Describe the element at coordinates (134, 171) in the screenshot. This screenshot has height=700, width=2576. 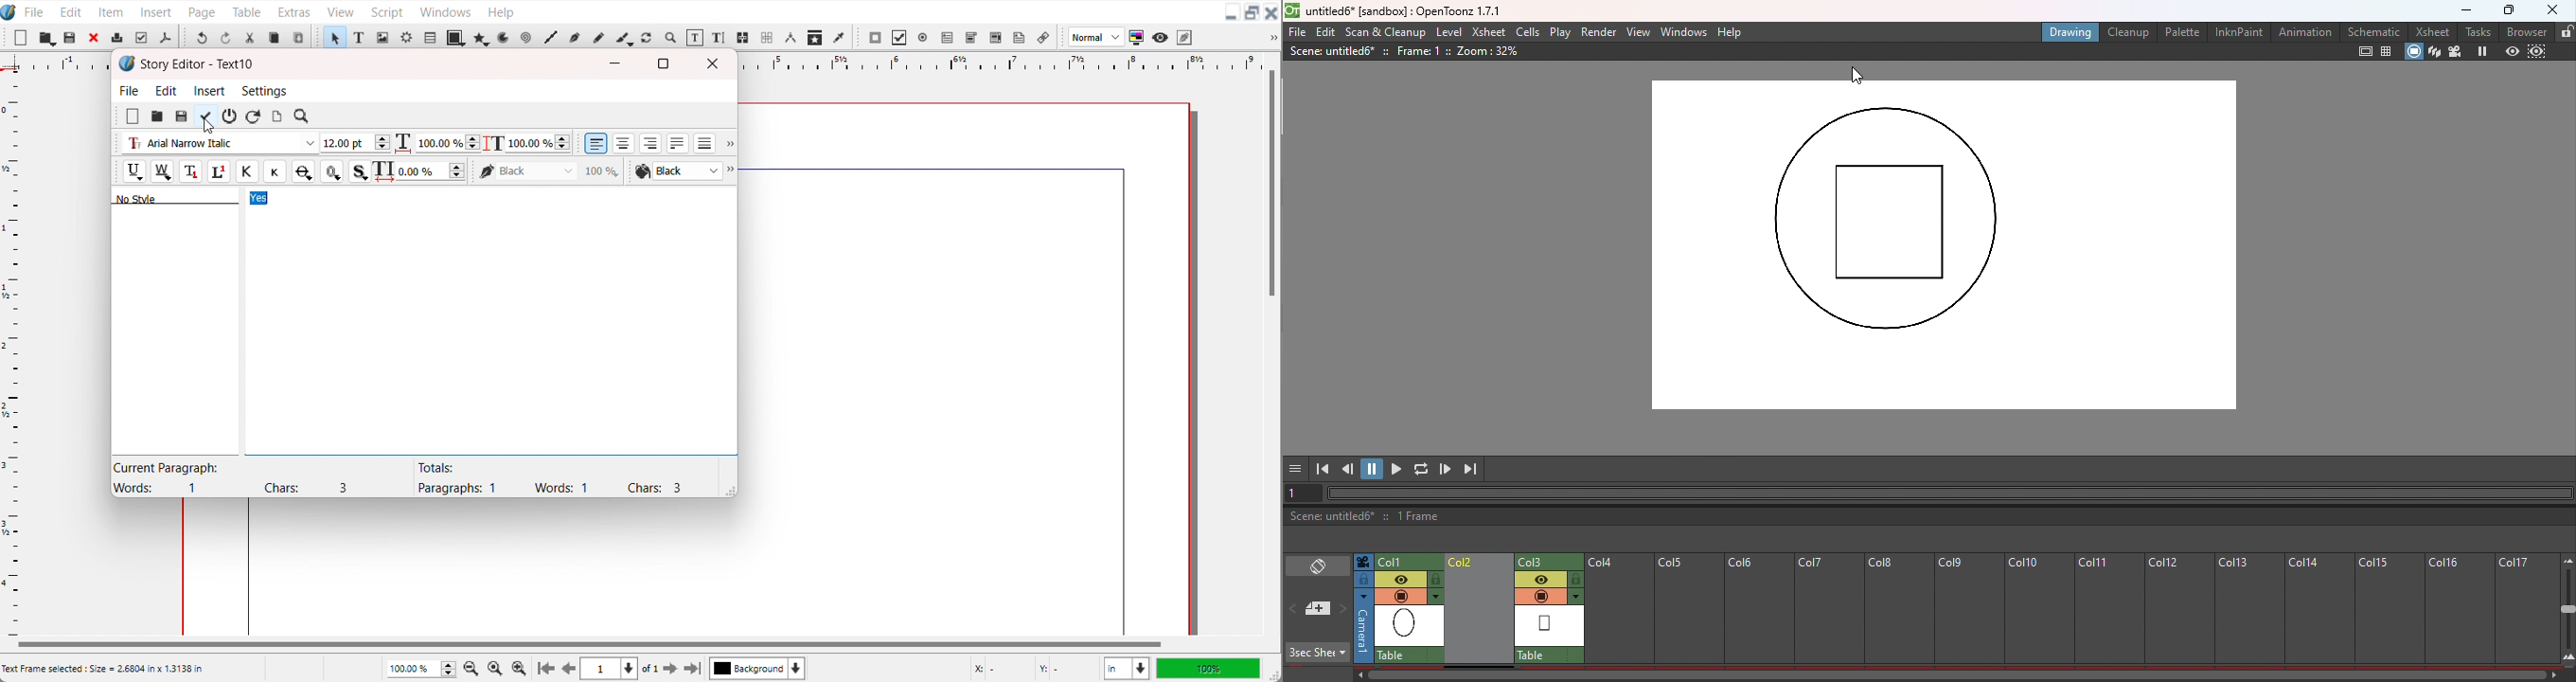
I see `Underline` at that location.